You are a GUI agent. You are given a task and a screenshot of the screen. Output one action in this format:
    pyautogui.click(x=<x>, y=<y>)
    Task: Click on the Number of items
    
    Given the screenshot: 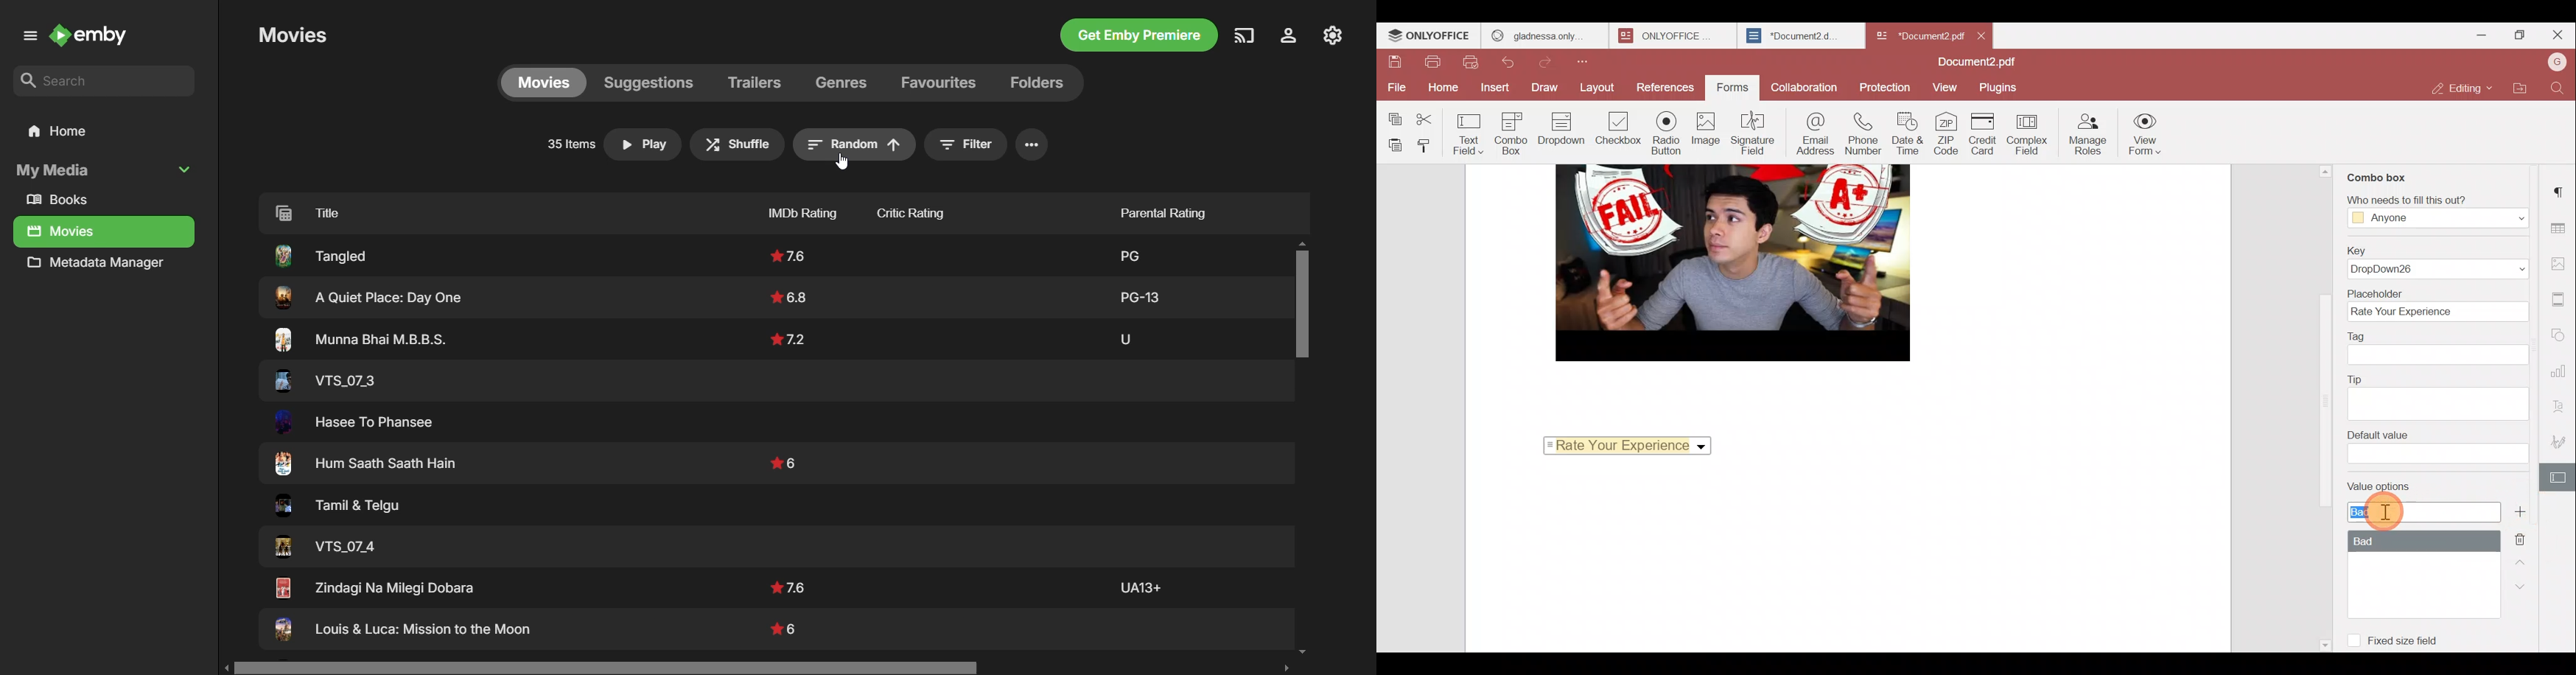 What is the action you would take?
    pyautogui.click(x=568, y=144)
    